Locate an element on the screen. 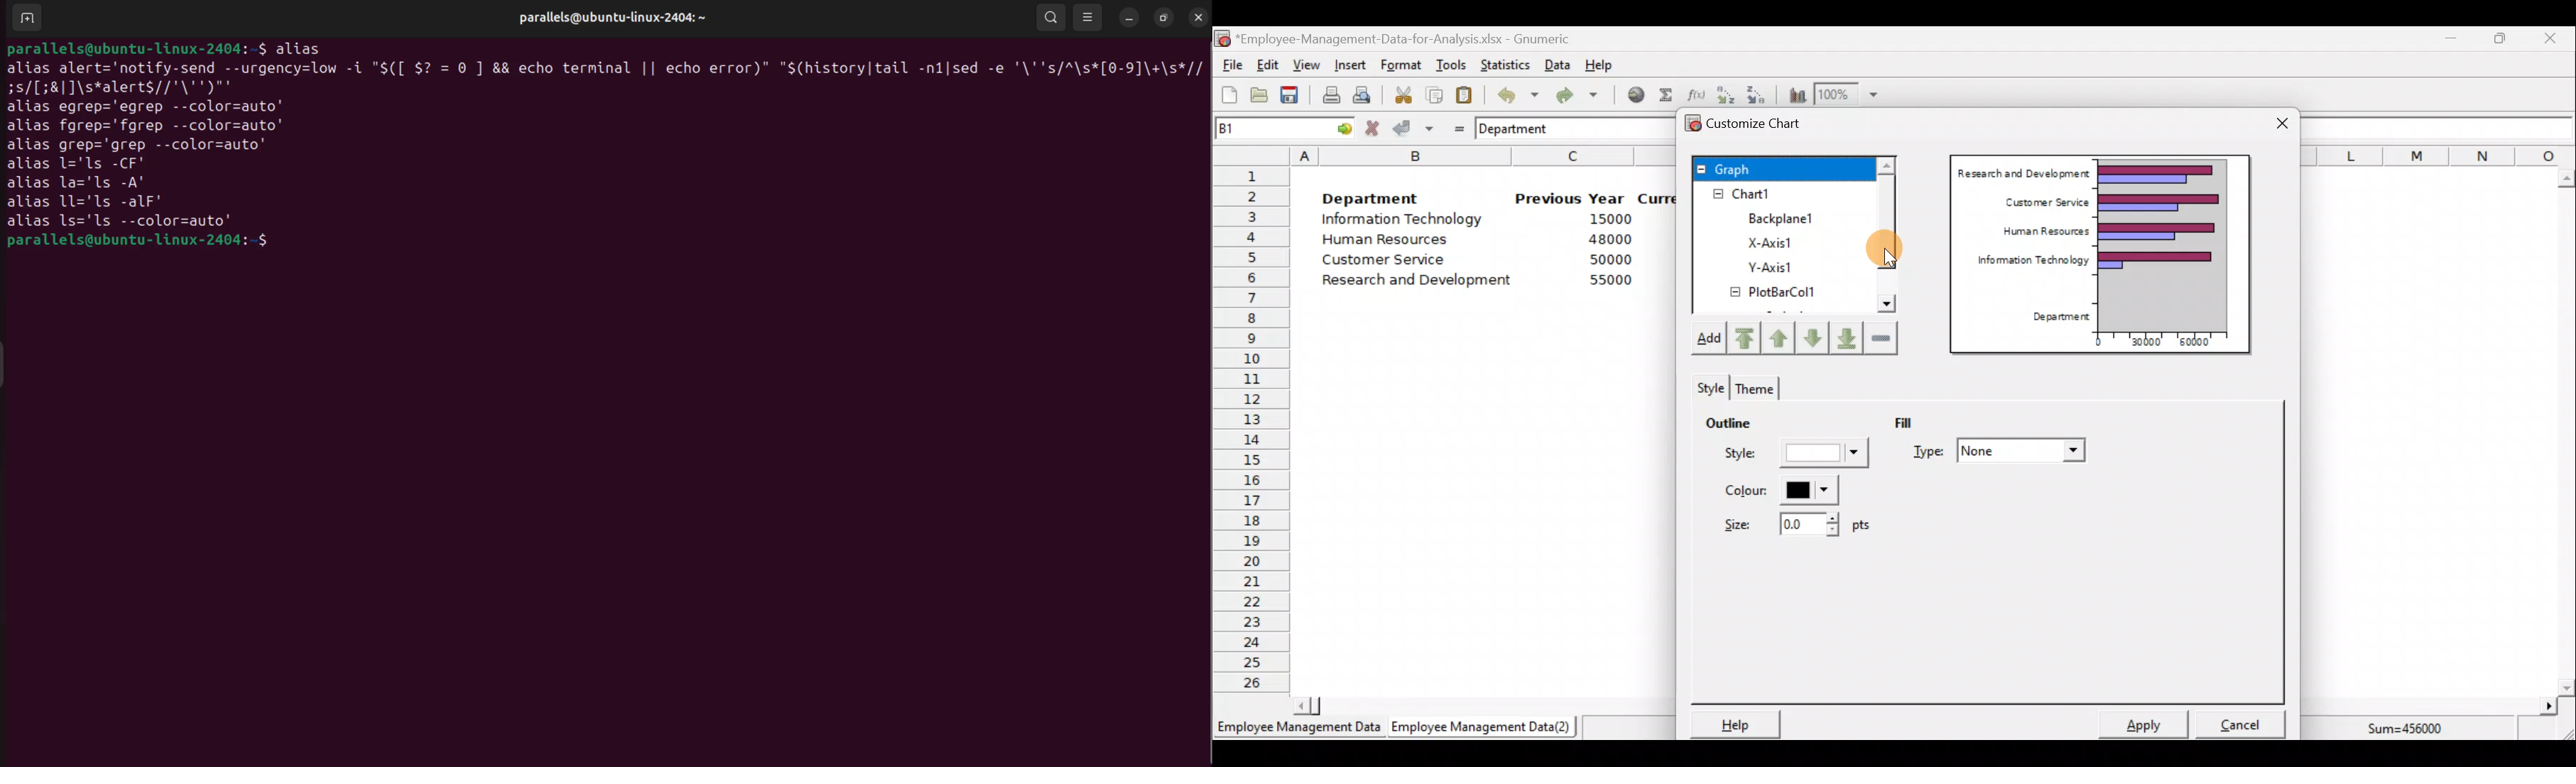  Customer Service is located at coordinates (2043, 200).